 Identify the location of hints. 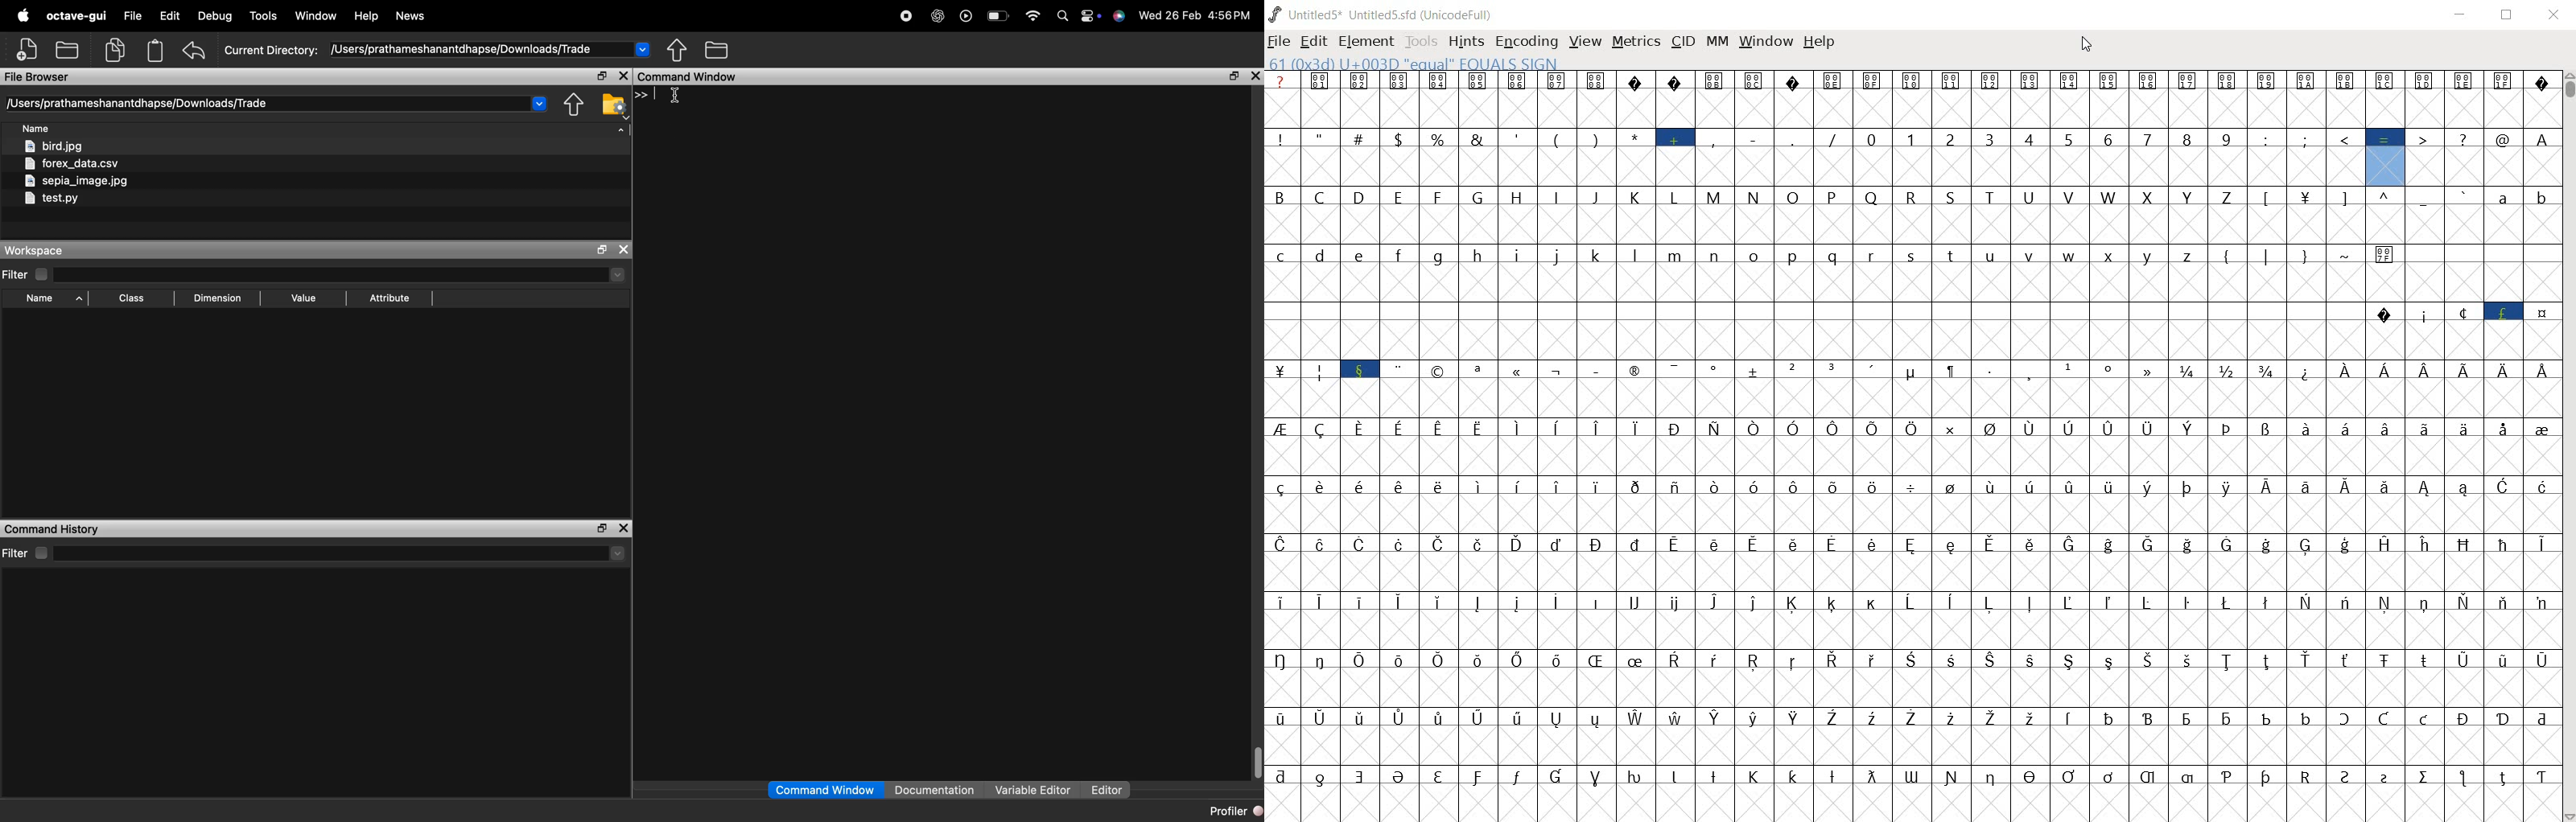
(1465, 42).